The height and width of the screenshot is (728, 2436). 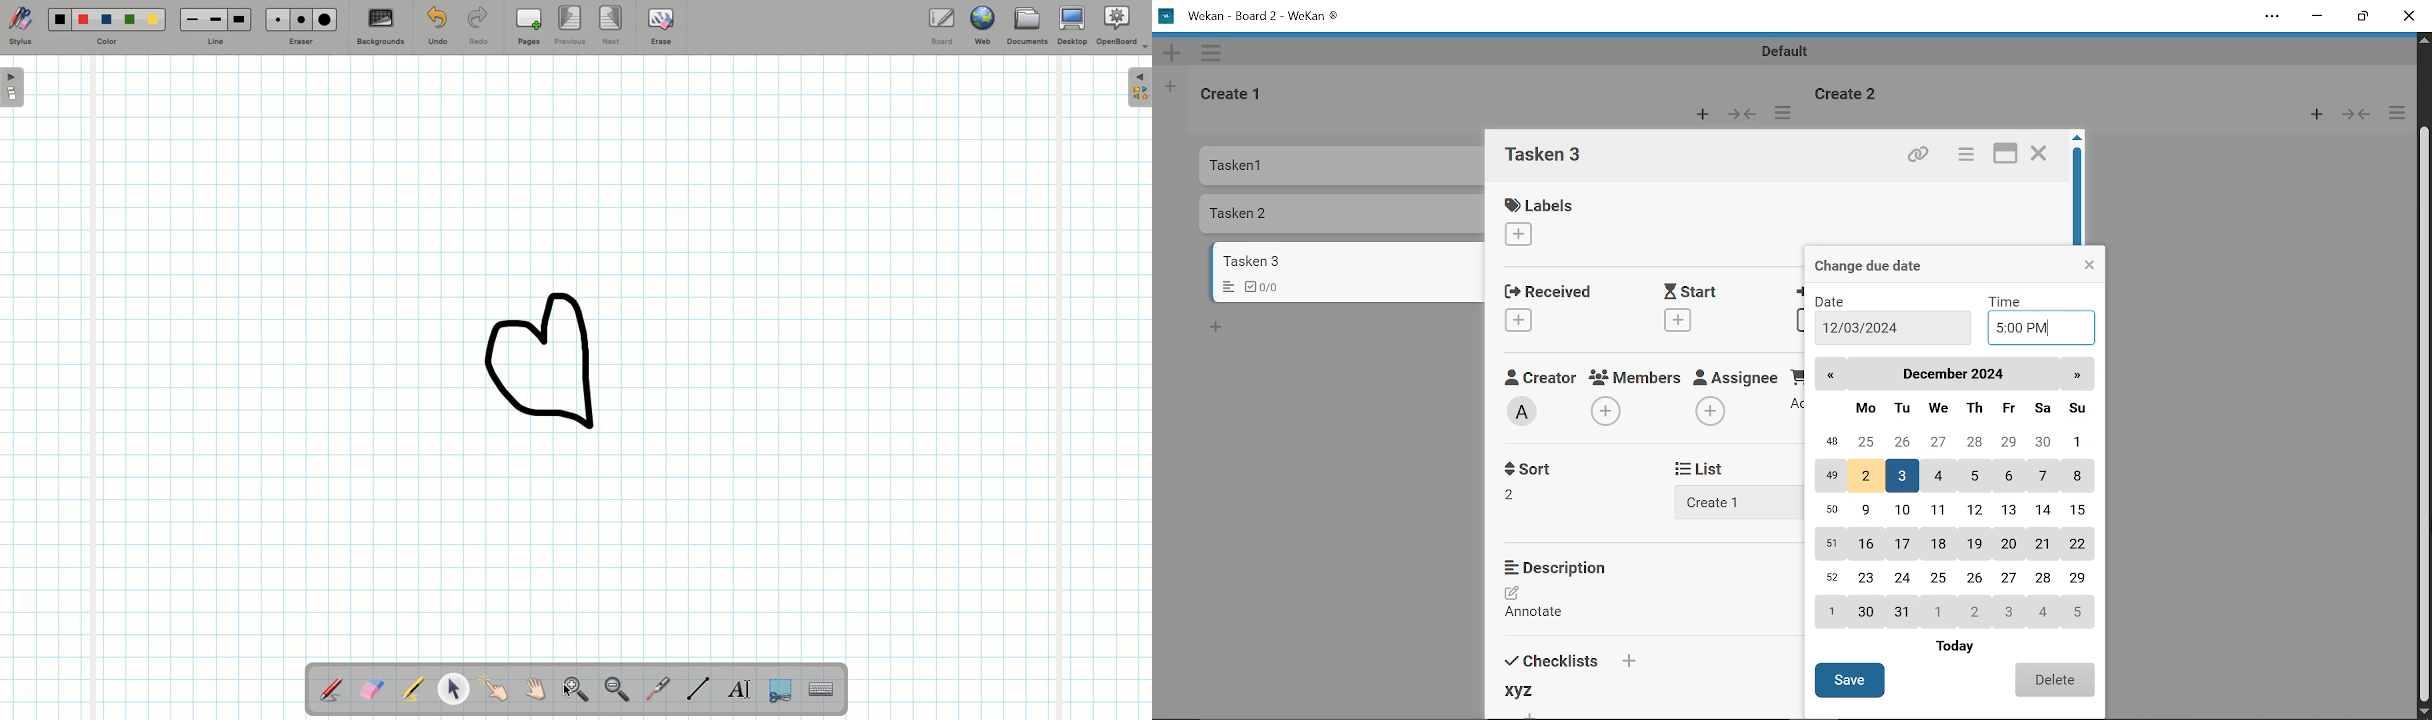 I want to click on Due, so click(x=1802, y=293).